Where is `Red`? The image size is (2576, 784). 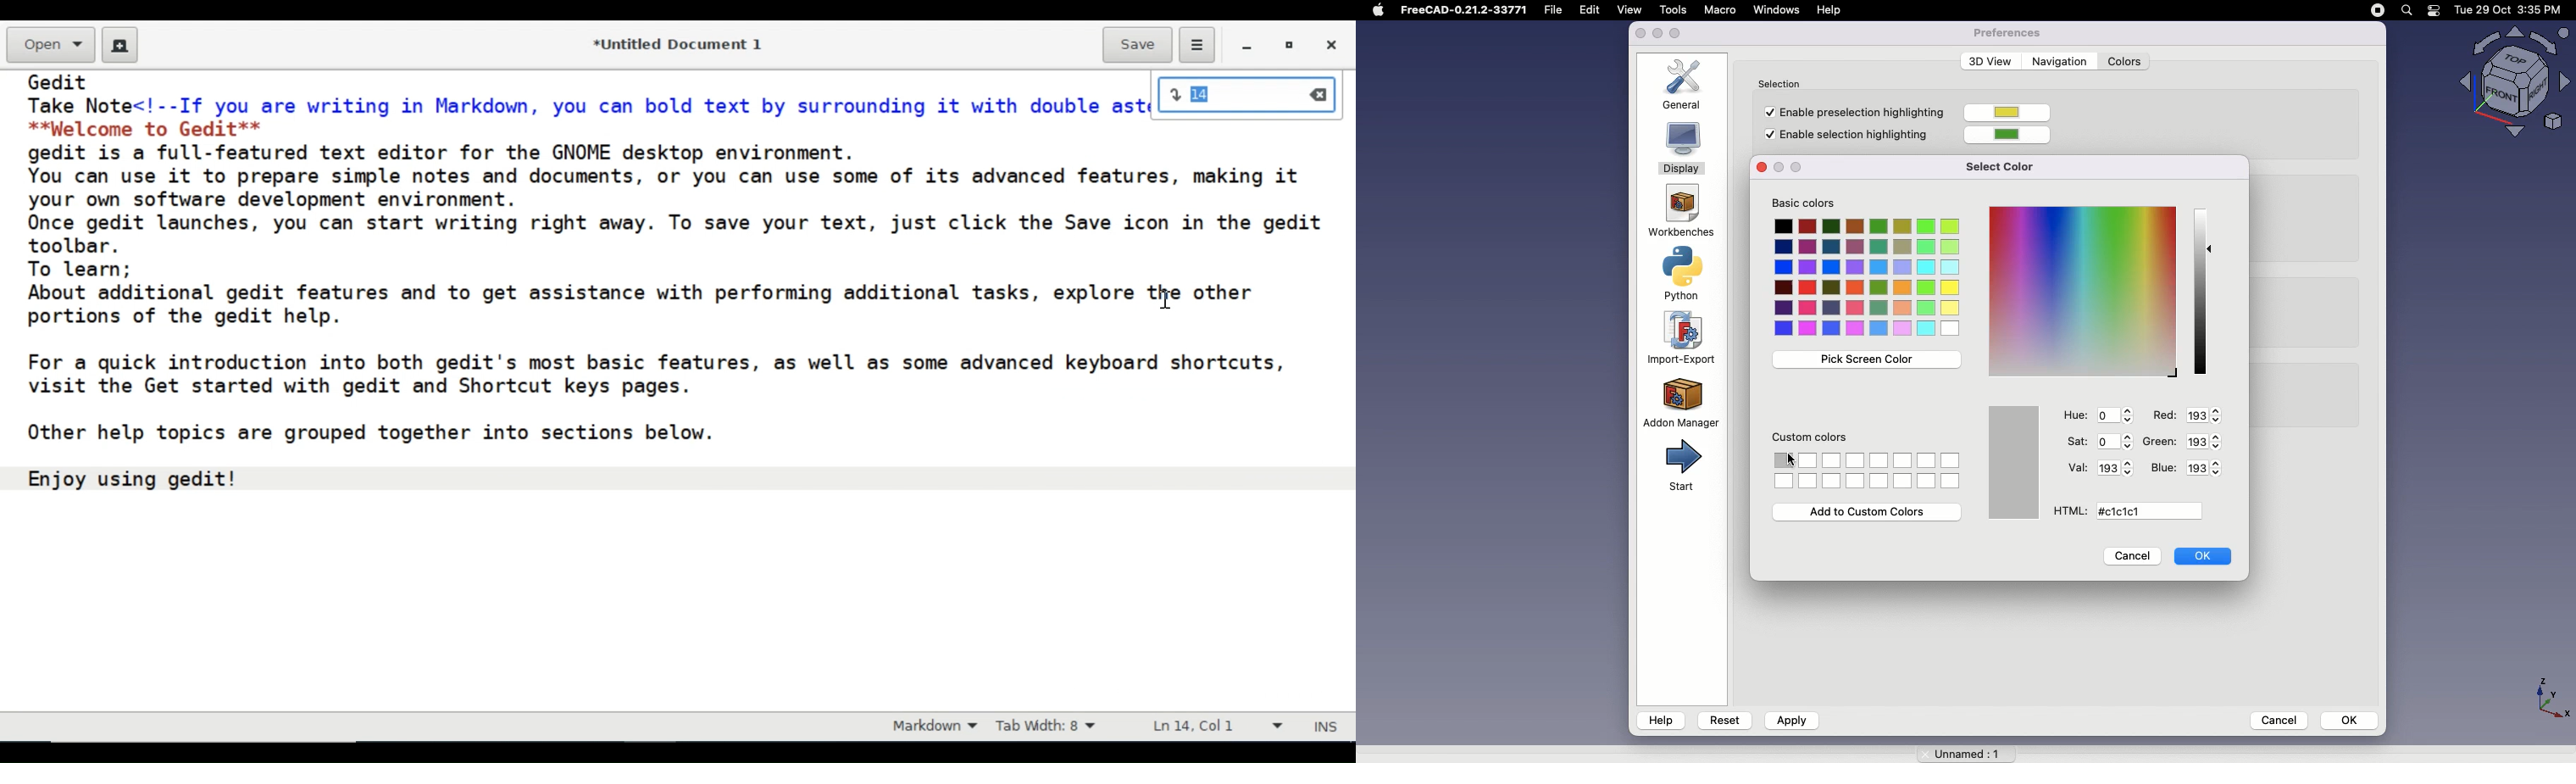
Red is located at coordinates (2163, 415).